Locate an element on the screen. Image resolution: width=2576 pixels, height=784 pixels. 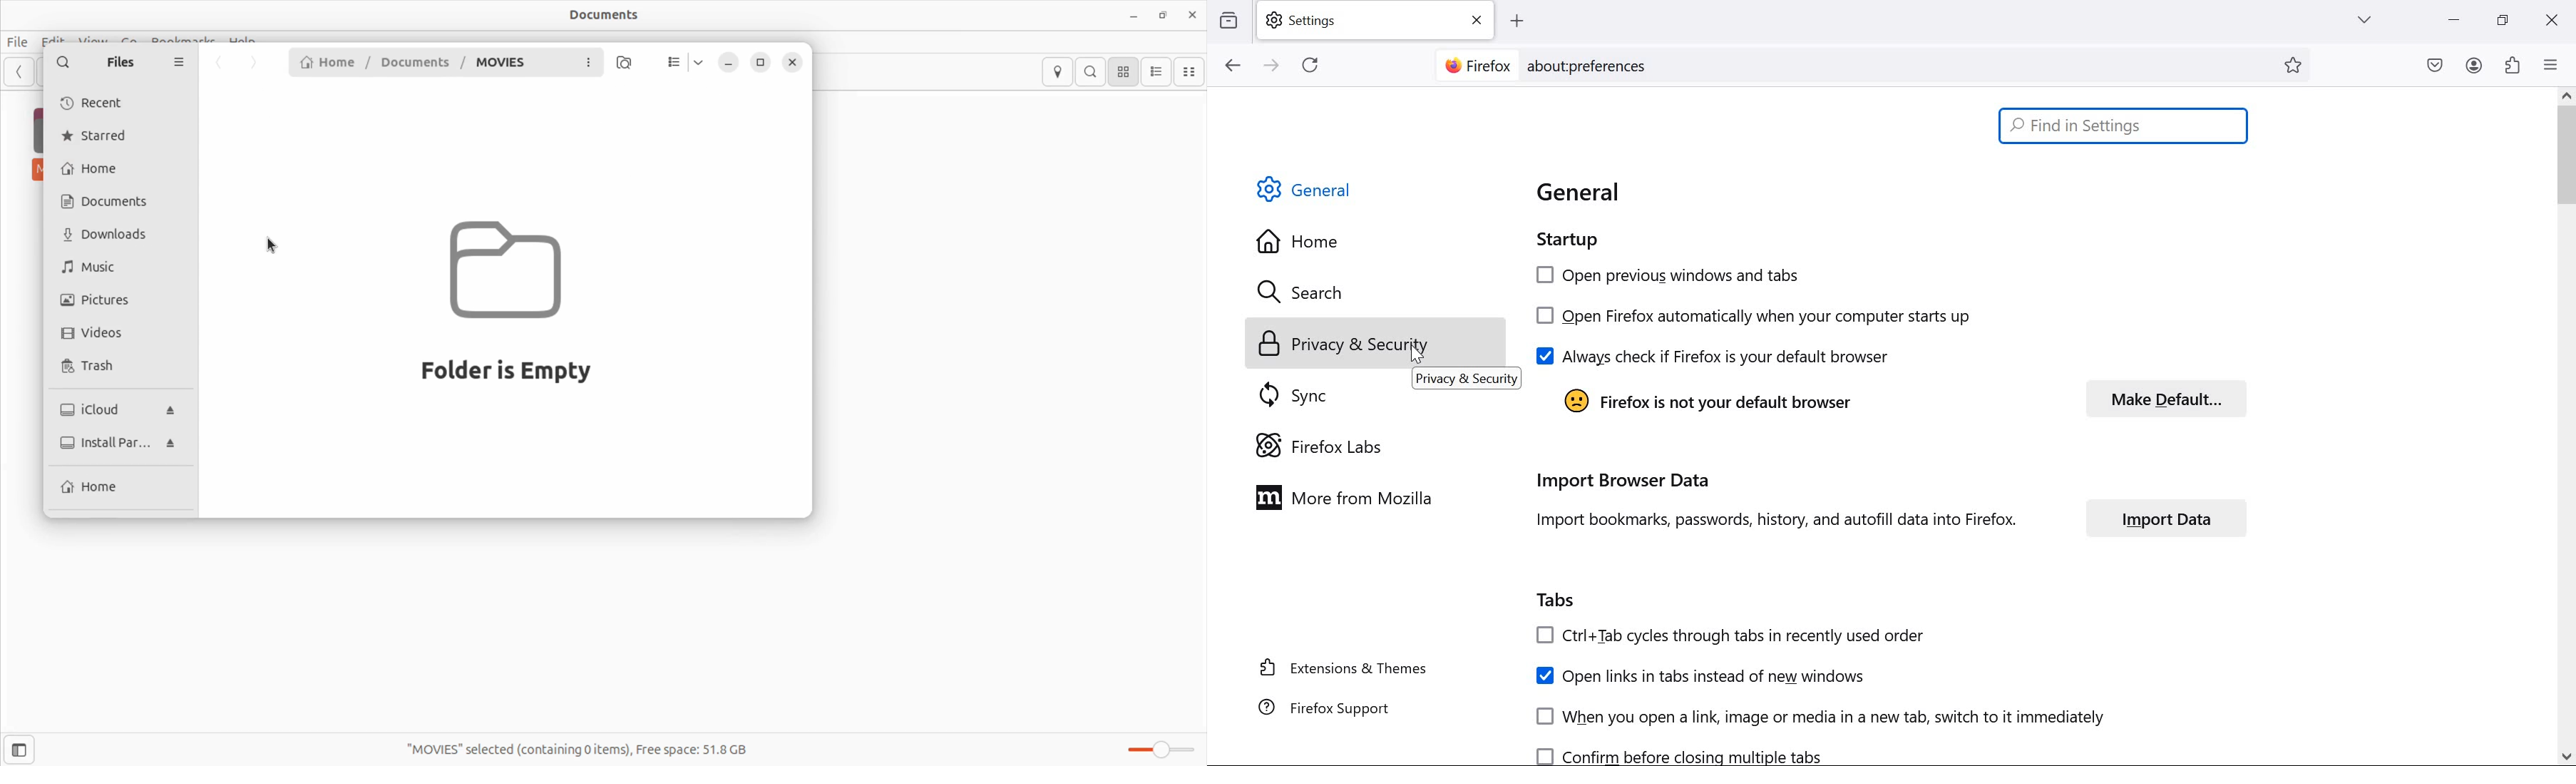
privacy & security is located at coordinates (1468, 379).